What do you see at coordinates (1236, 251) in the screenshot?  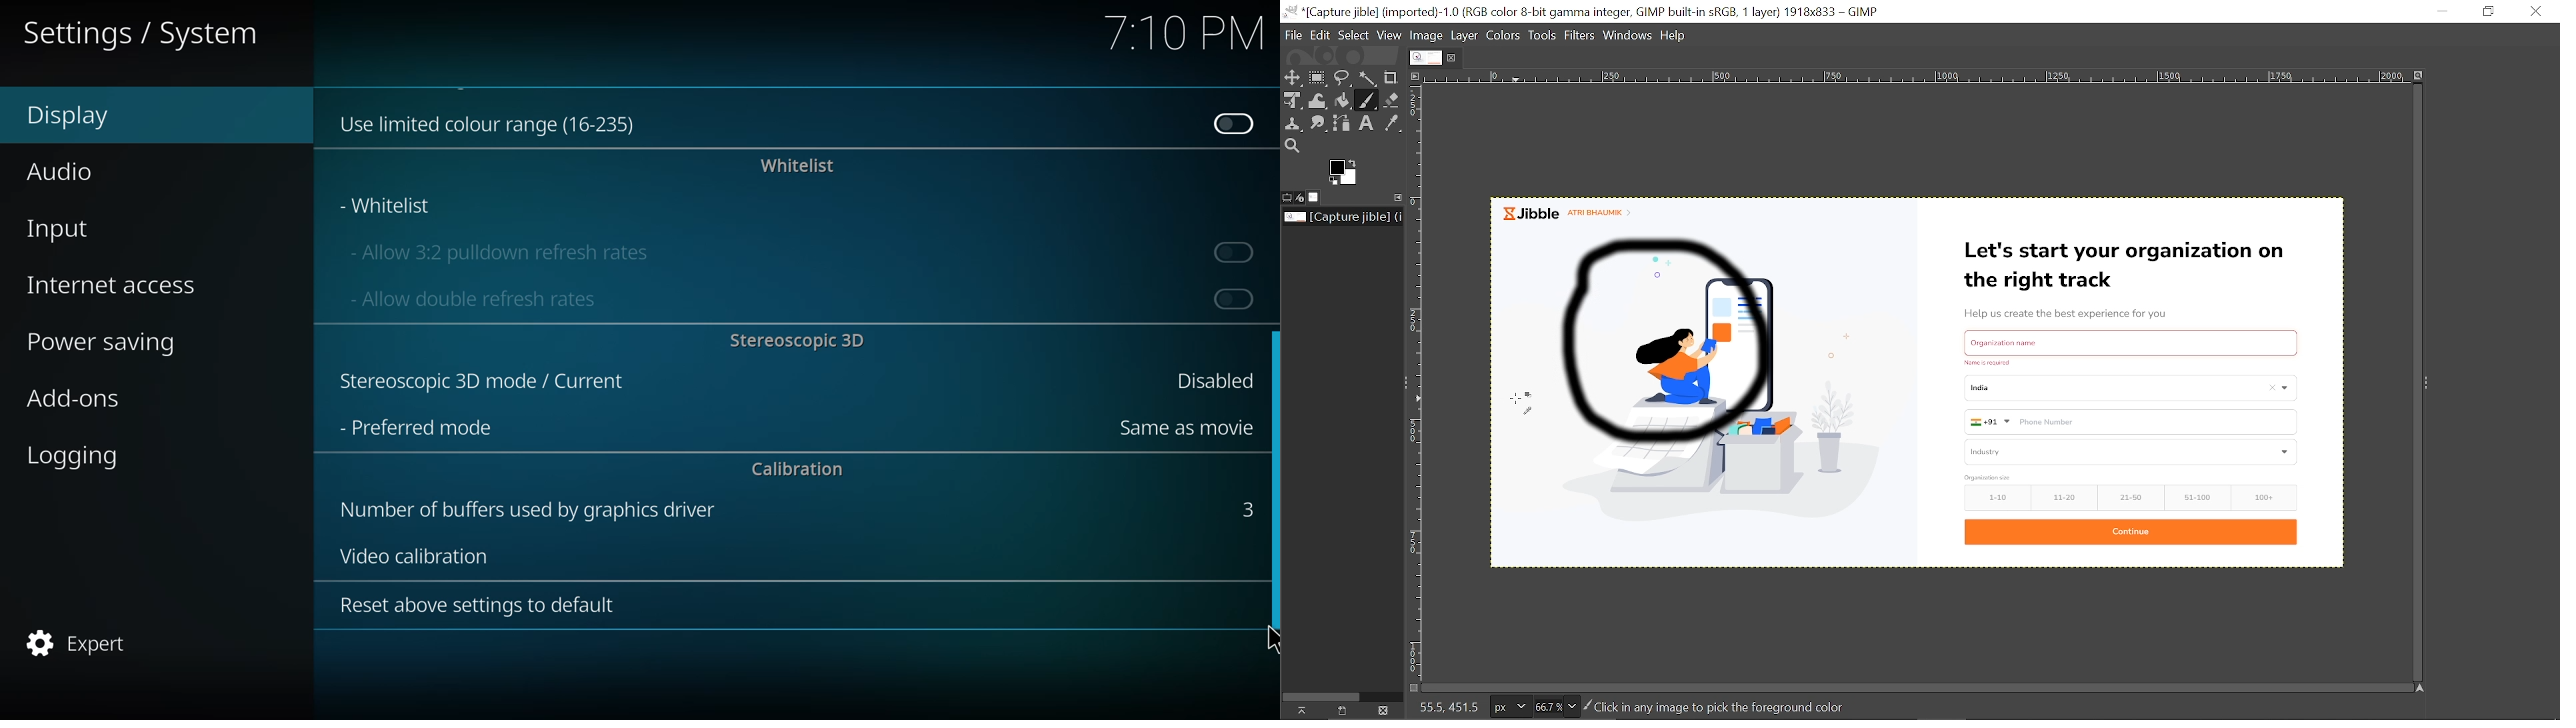 I see `enable` at bounding box center [1236, 251].